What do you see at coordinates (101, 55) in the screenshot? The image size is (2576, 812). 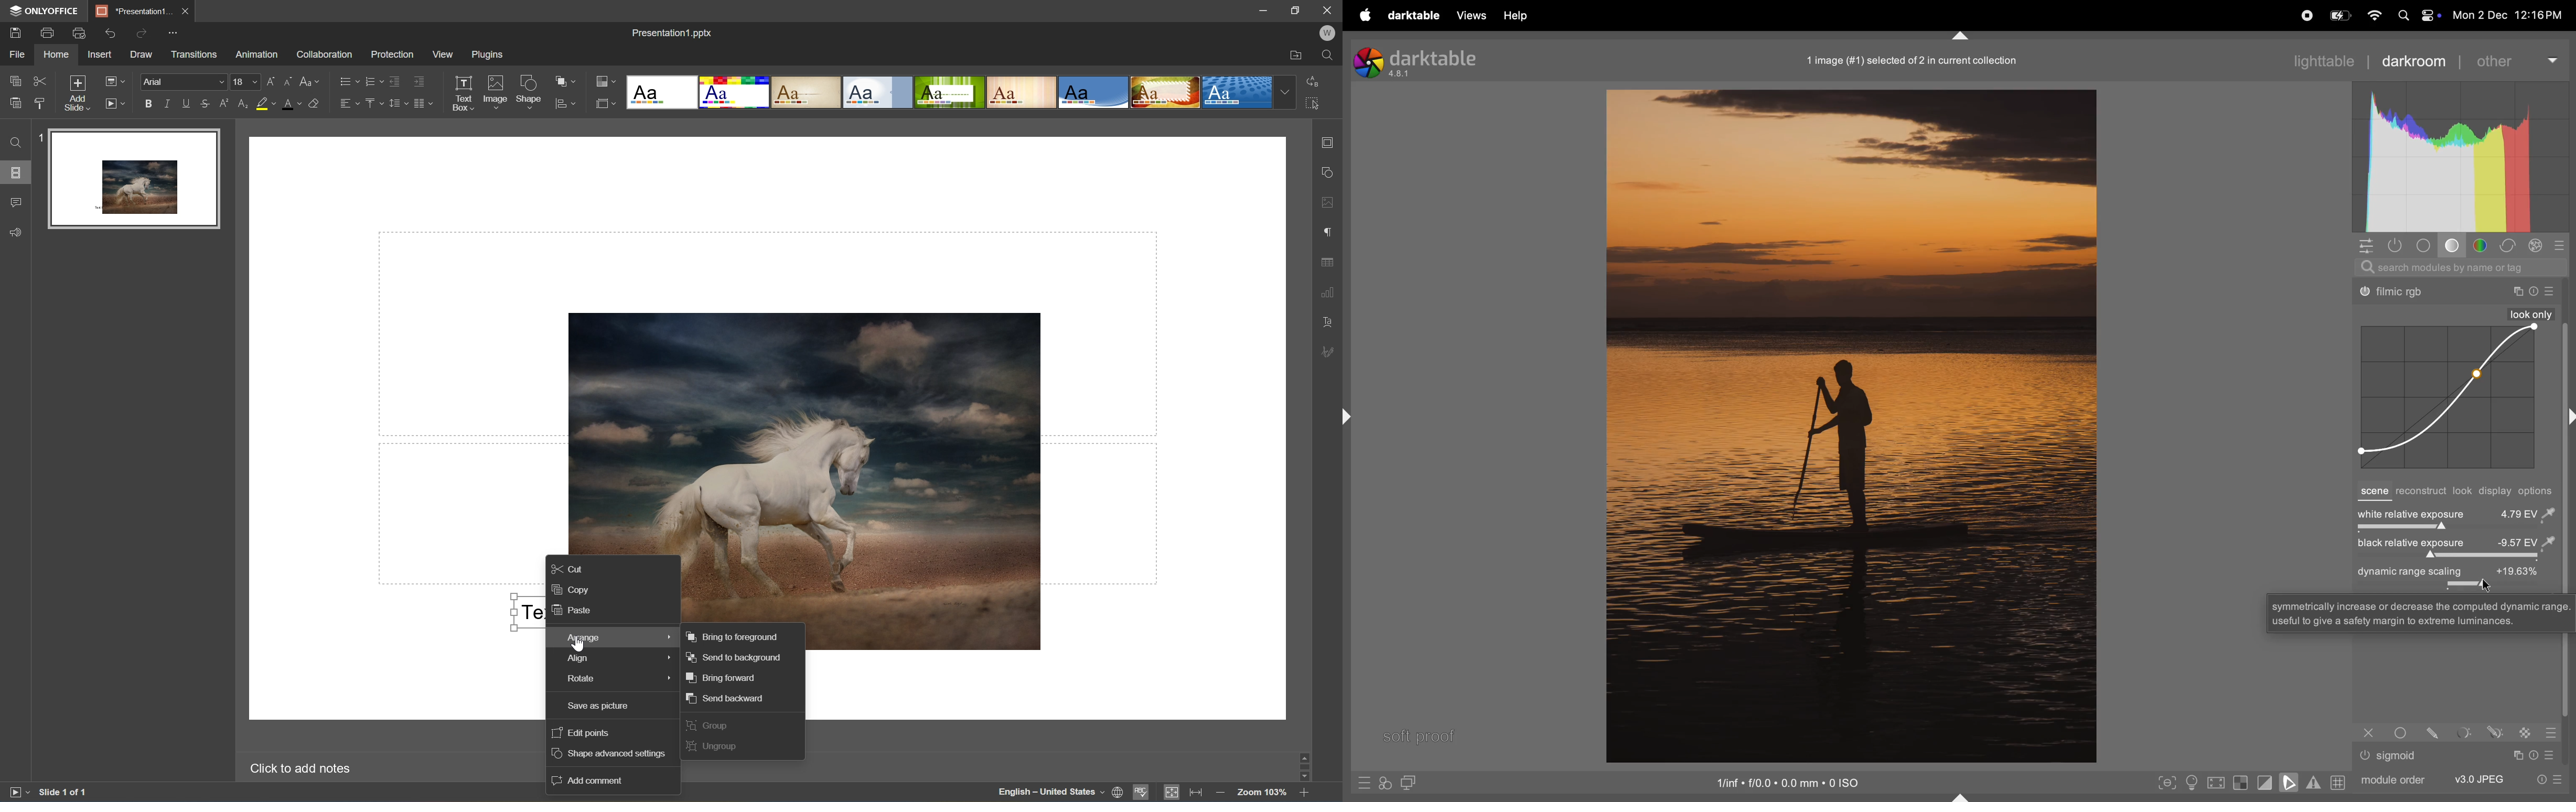 I see `Insert` at bounding box center [101, 55].